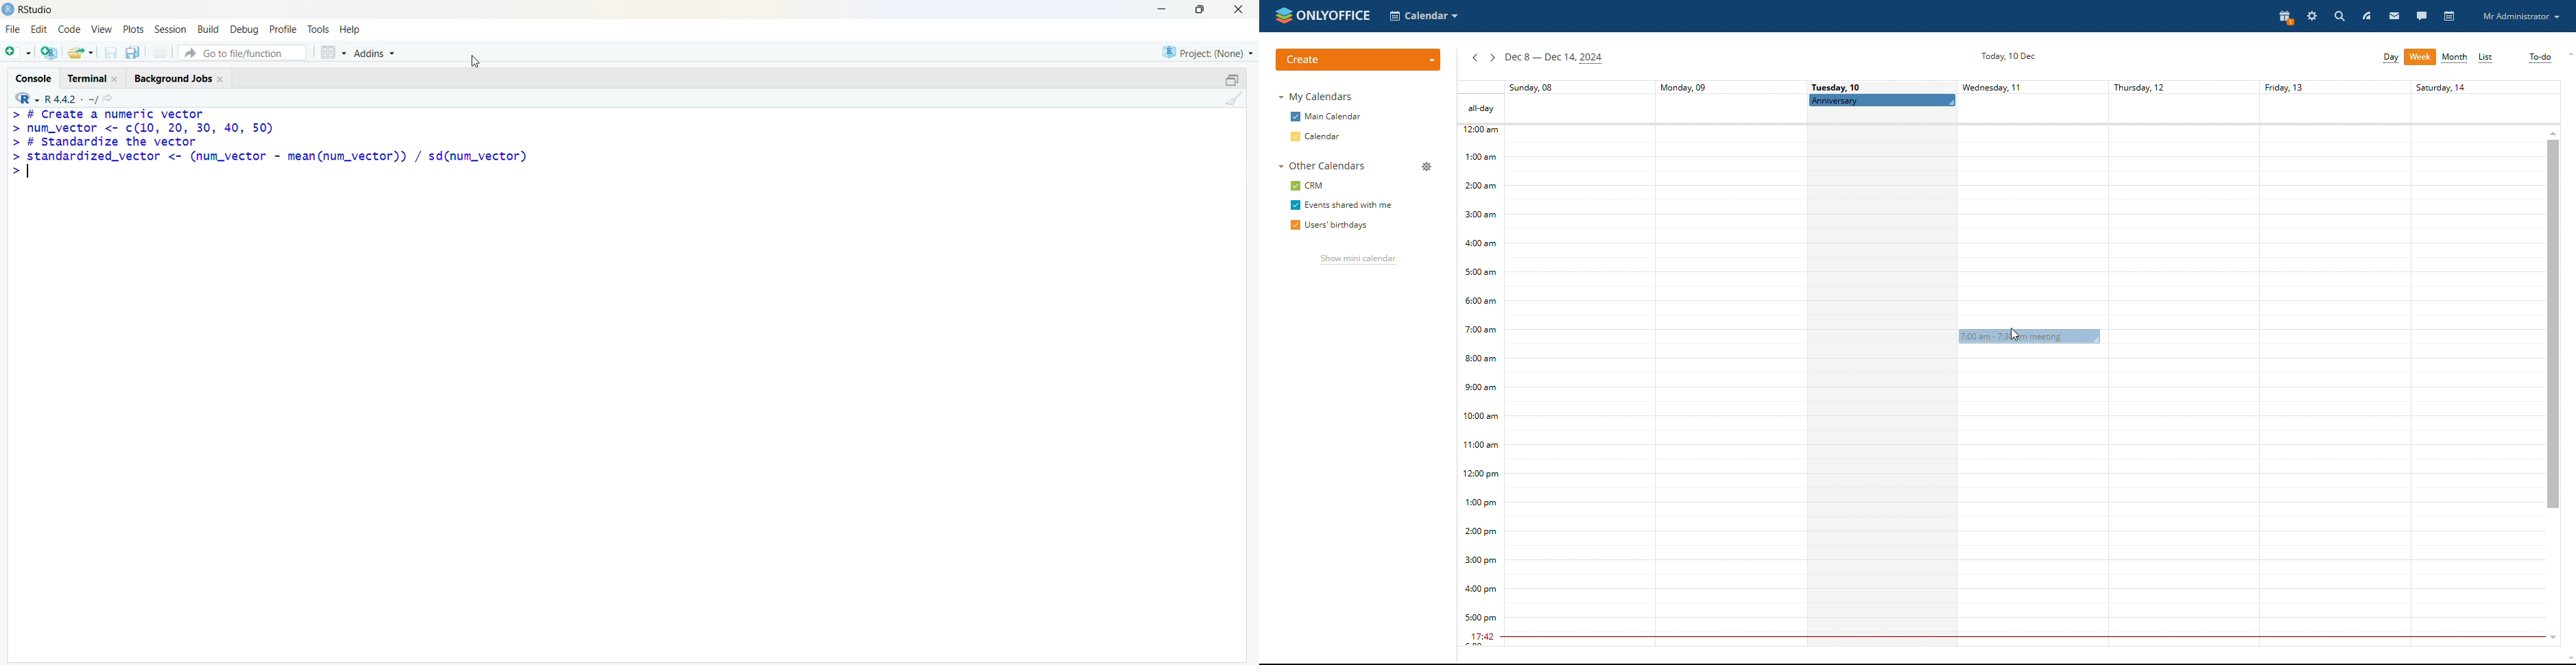 Image resolution: width=2576 pixels, height=672 pixels. Describe the element at coordinates (1234, 79) in the screenshot. I see `open in separate window` at that location.